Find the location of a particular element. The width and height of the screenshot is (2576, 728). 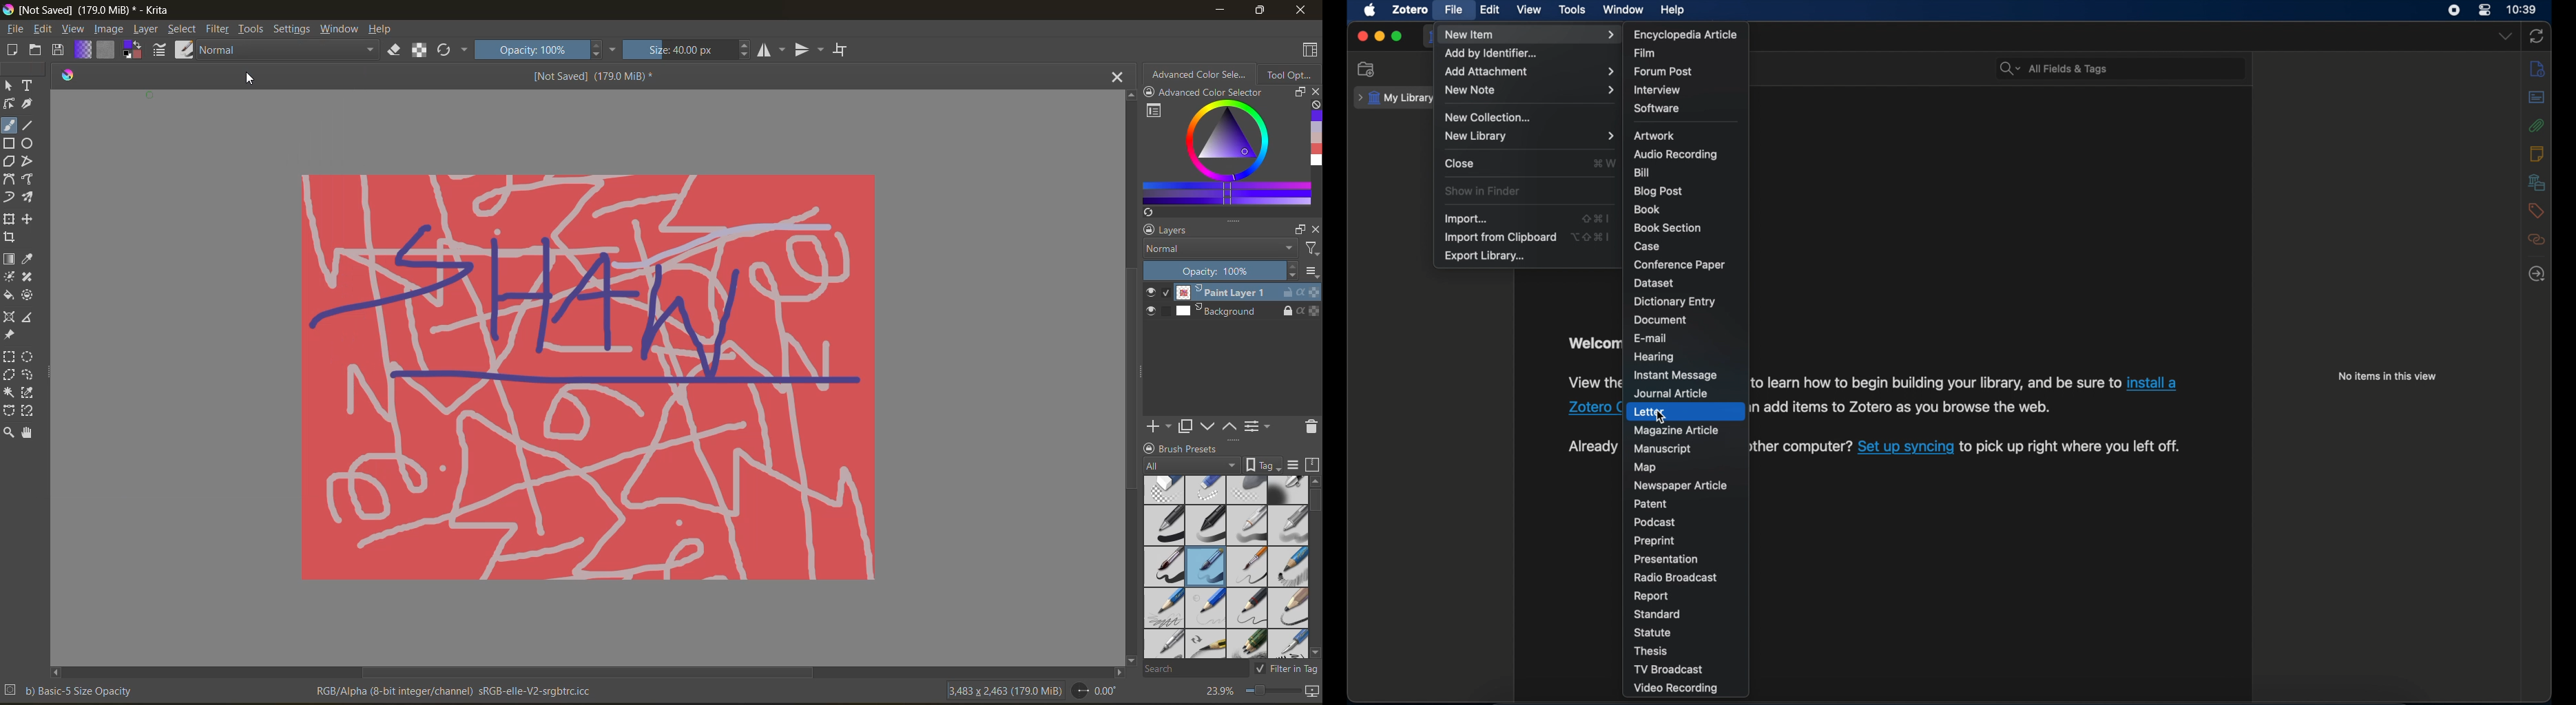

close docker is located at coordinates (1314, 230).